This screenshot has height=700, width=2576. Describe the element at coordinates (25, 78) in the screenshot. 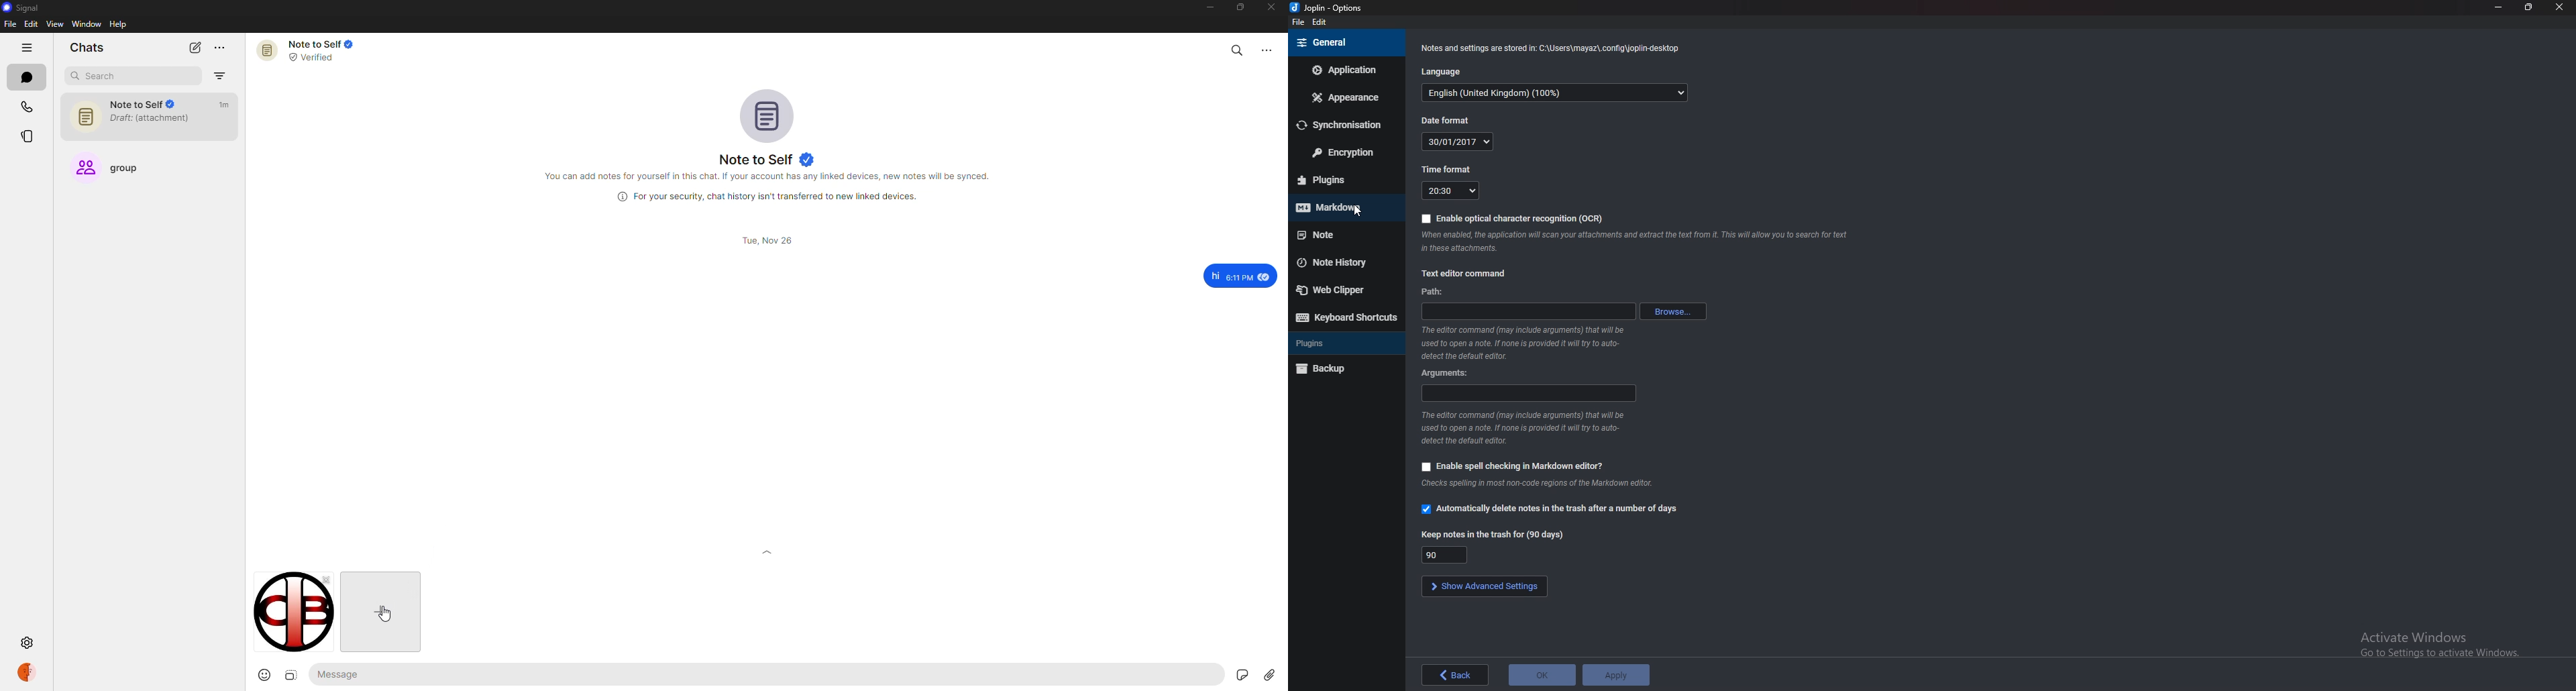

I see `chats` at that location.